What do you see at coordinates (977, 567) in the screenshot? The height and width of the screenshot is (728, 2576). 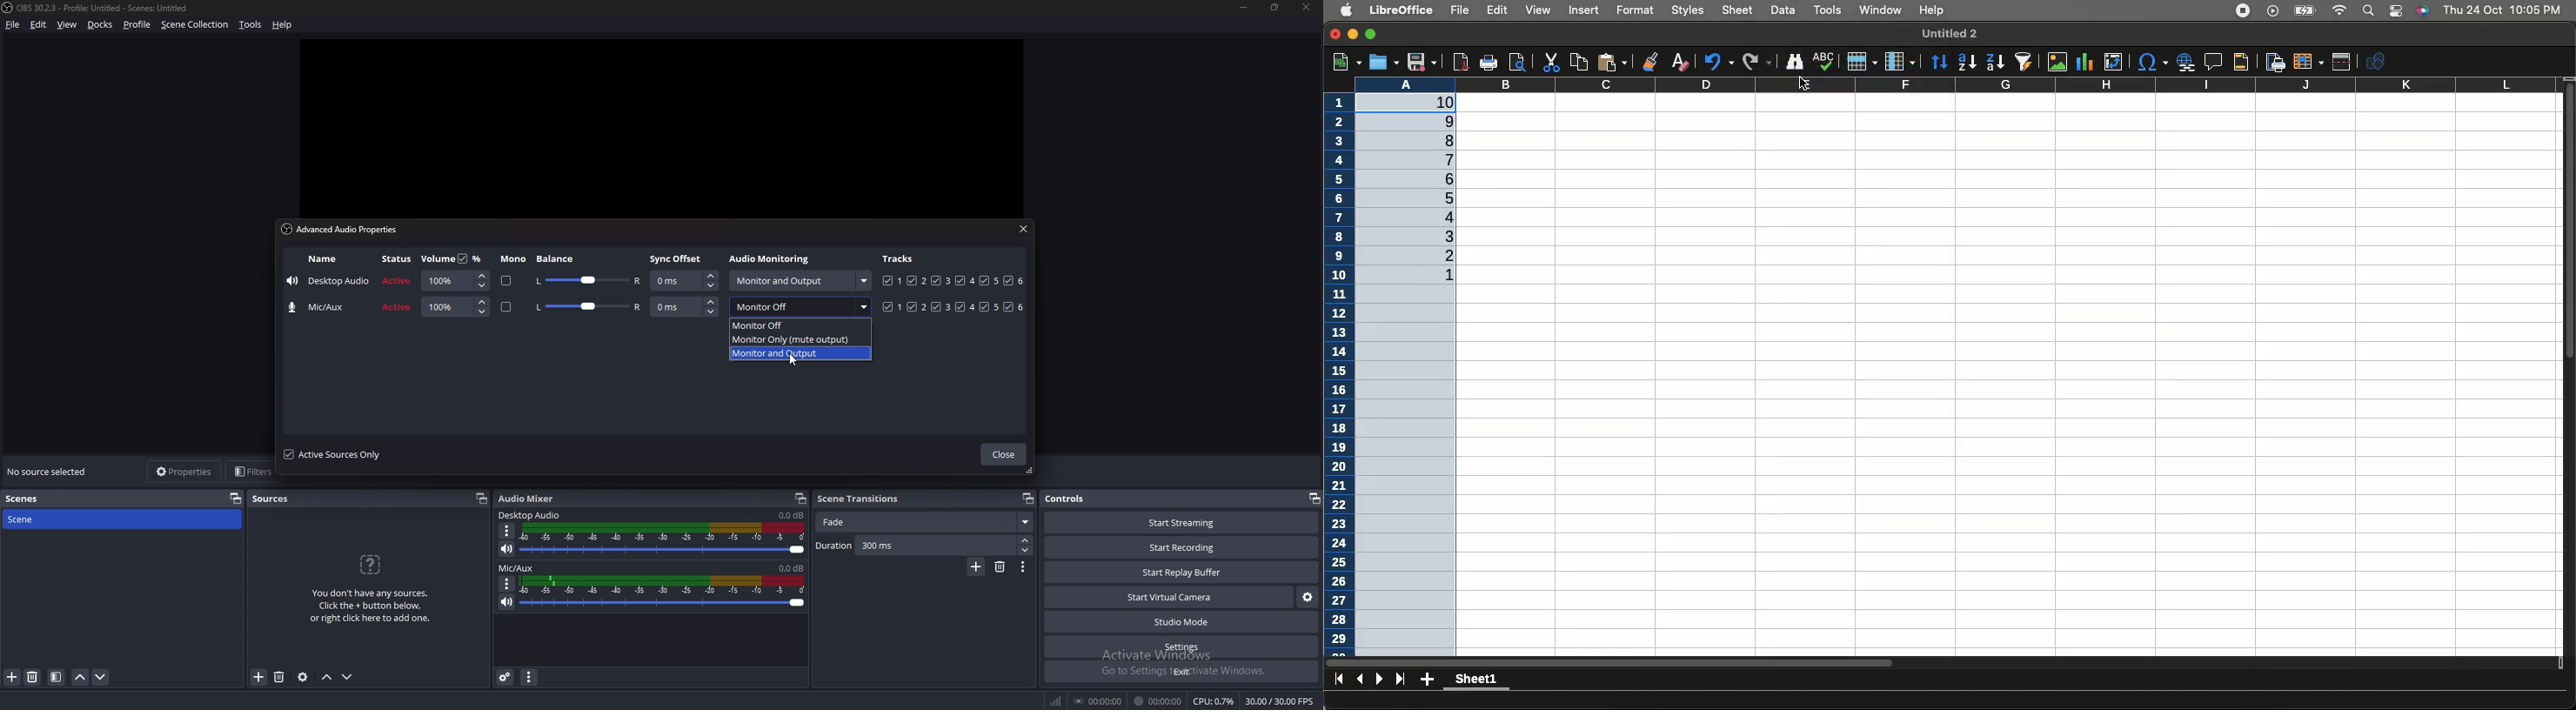 I see `add transition` at bounding box center [977, 567].